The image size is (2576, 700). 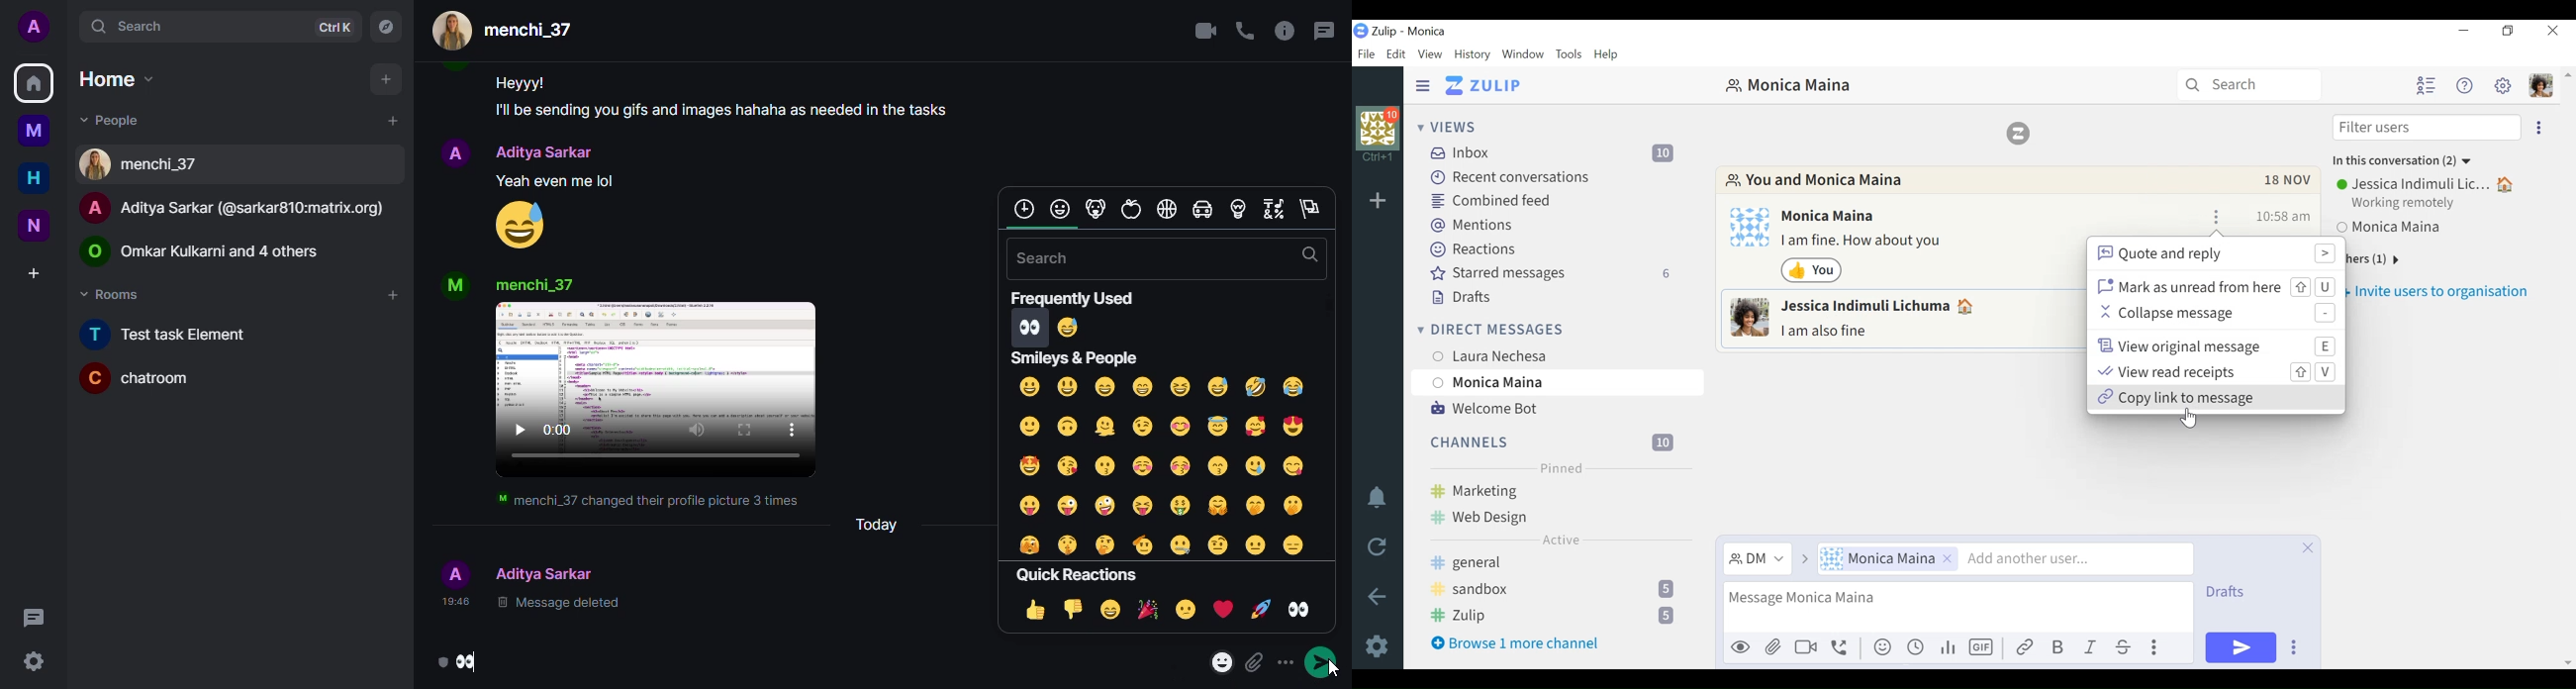 What do you see at coordinates (2025, 648) in the screenshot?
I see `Link` at bounding box center [2025, 648].